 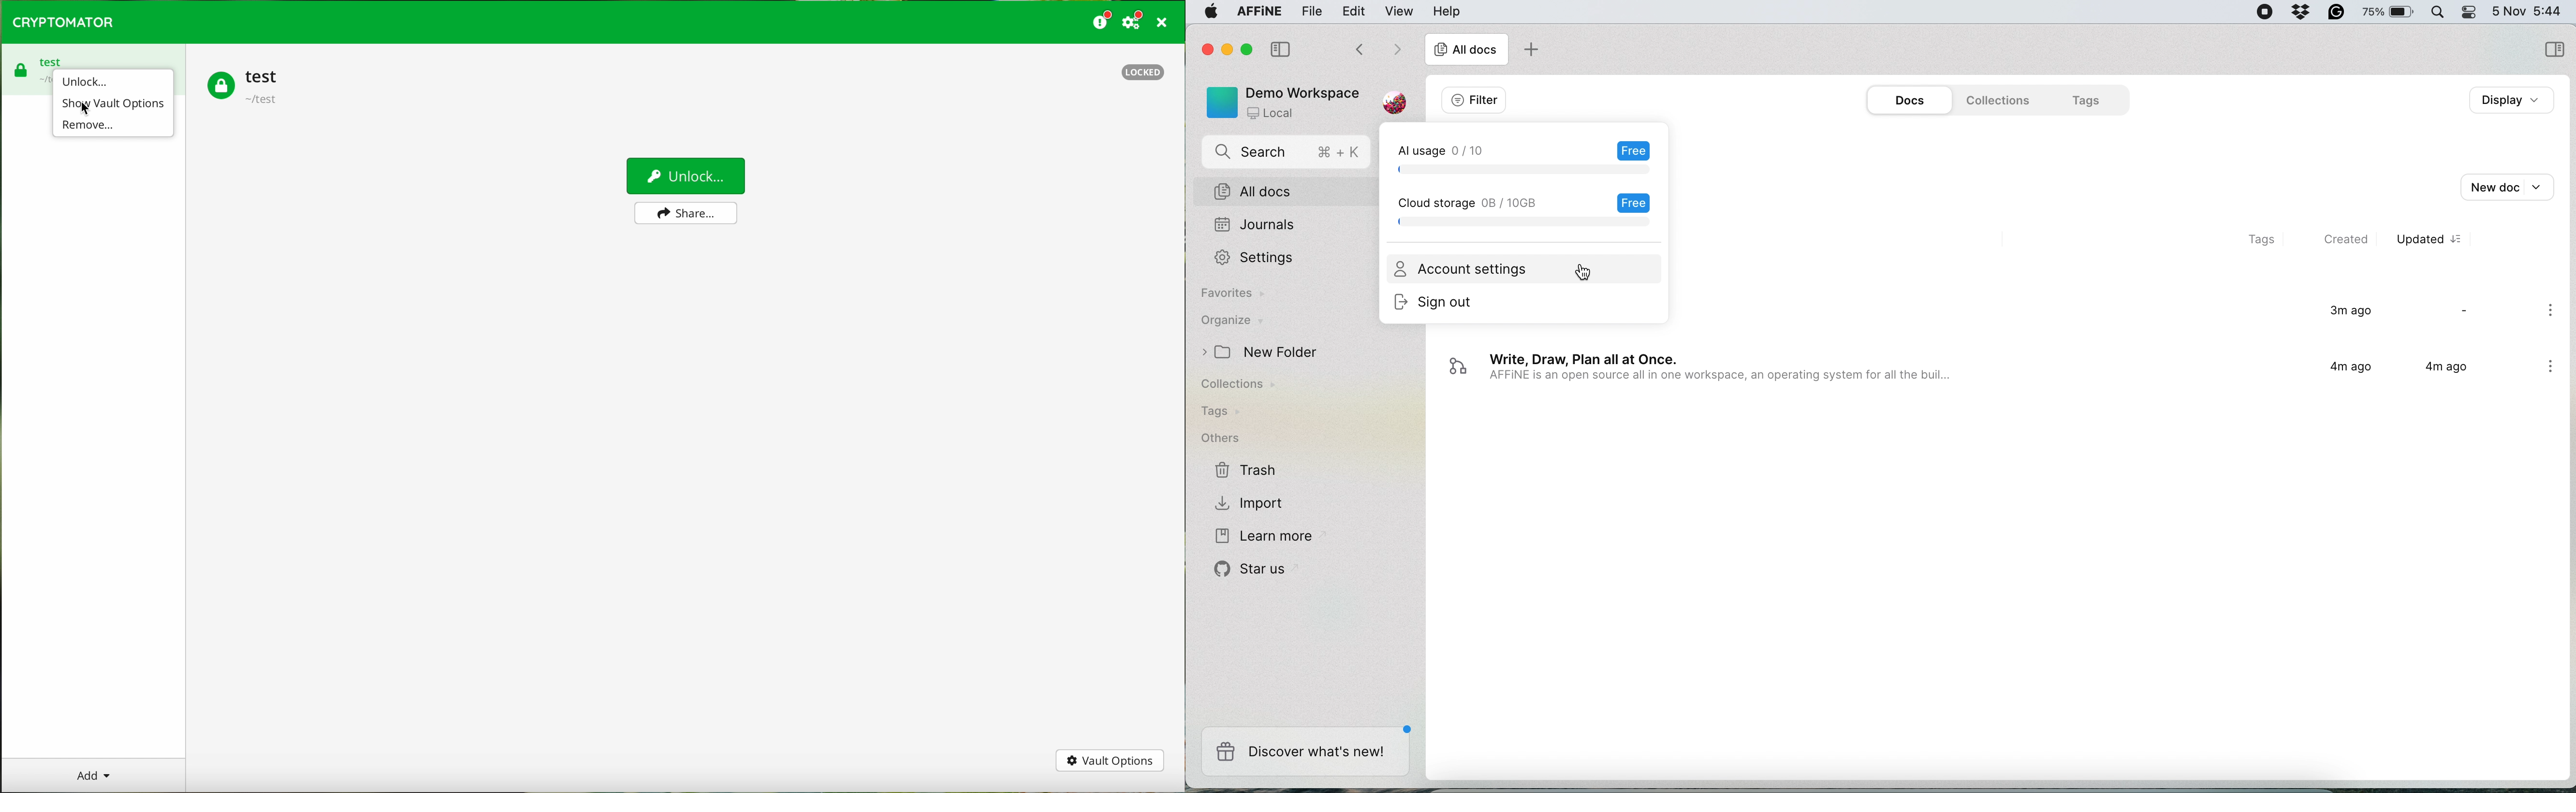 What do you see at coordinates (2336, 11) in the screenshot?
I see `grammarly` at bounding box center [2336, 11].